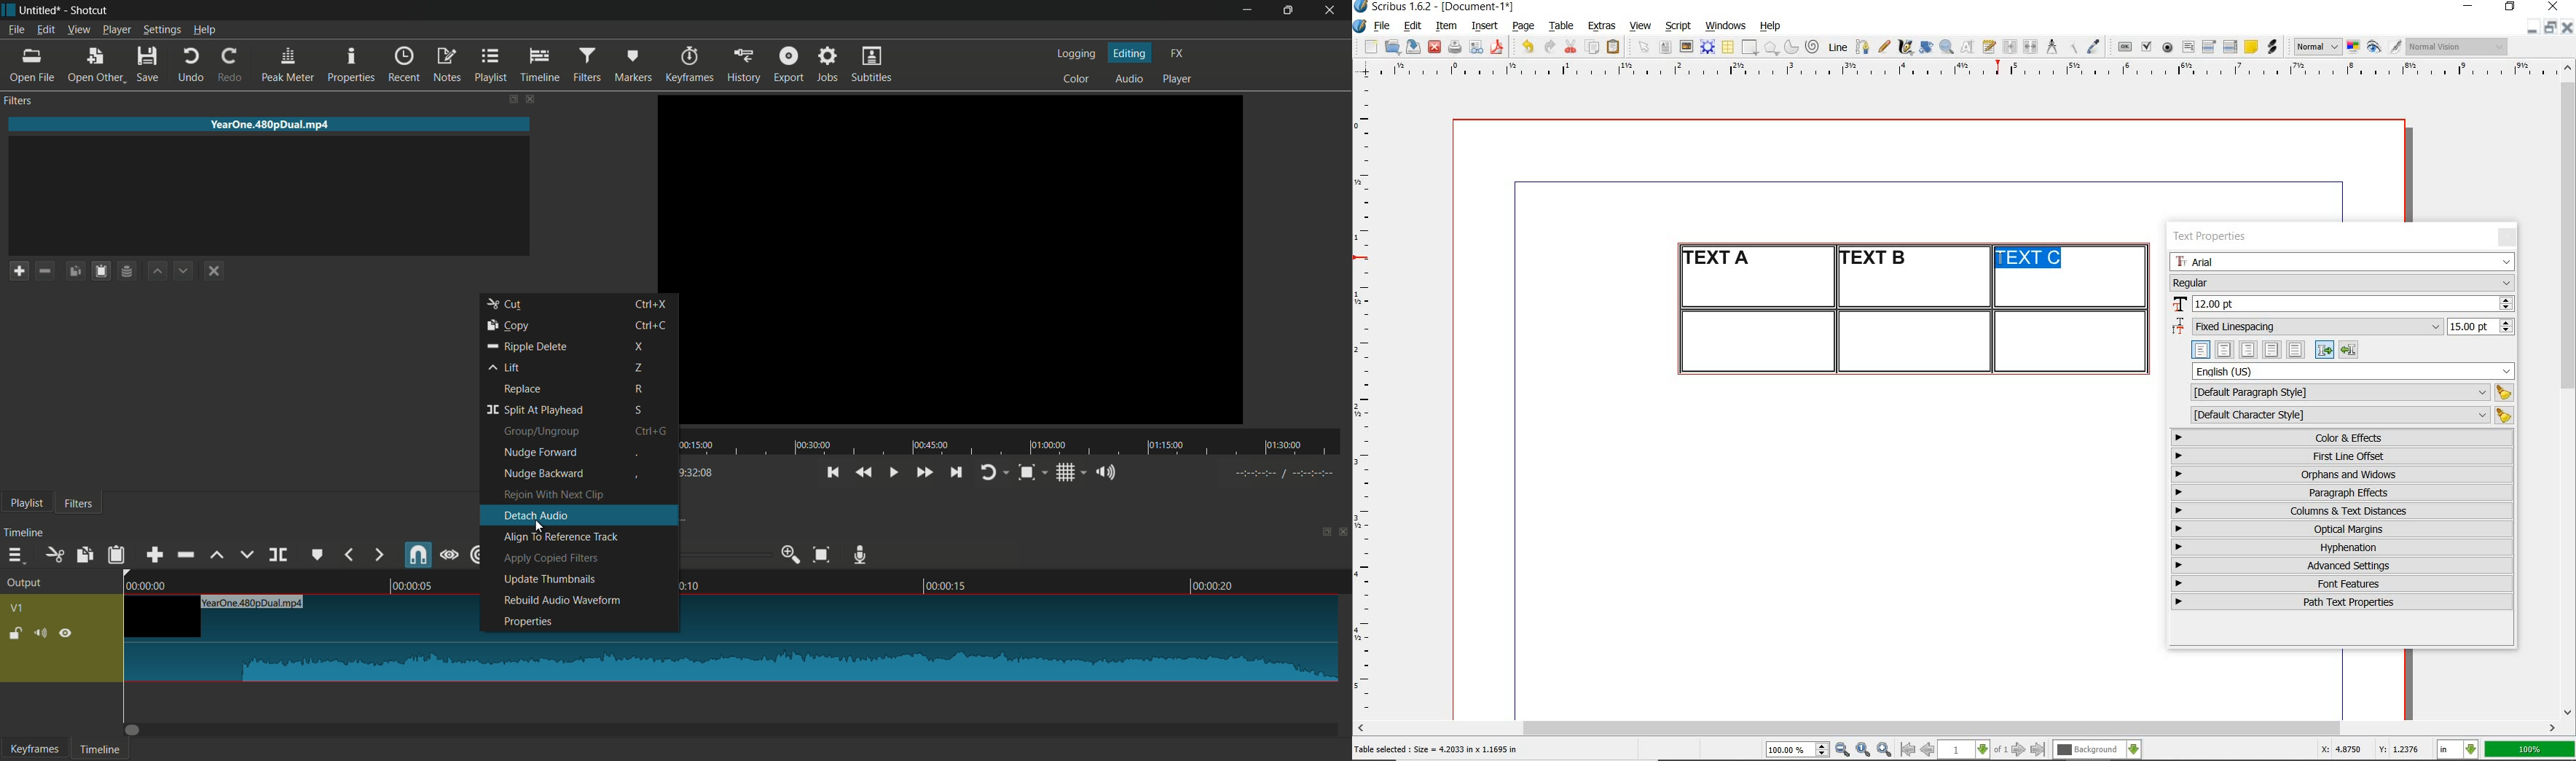 This screenshot has width=2576, height=784. Describe the element at coordinates (537, 514) in the screenshot. I see `detach audio` at that location.